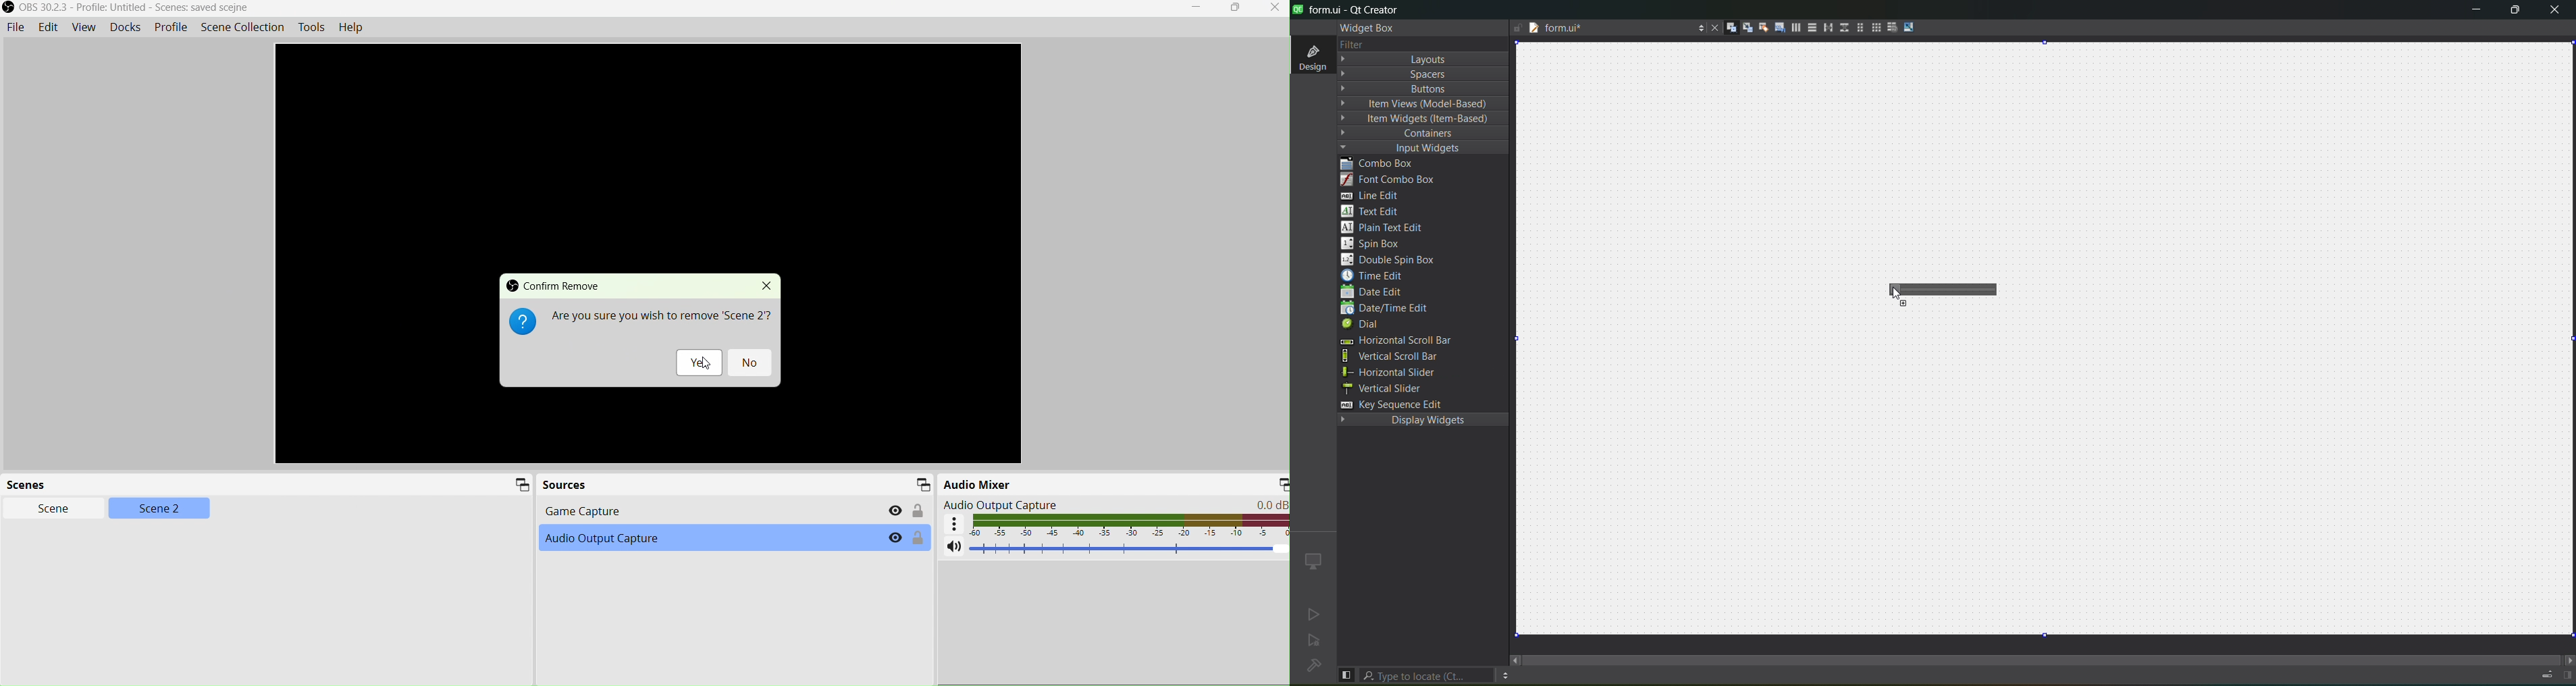 Image resolution: width=2576 pixels, height=700 pixels. Describe the element at coordinates (896, 509) in the screenshot. I see `Hide` at that location.